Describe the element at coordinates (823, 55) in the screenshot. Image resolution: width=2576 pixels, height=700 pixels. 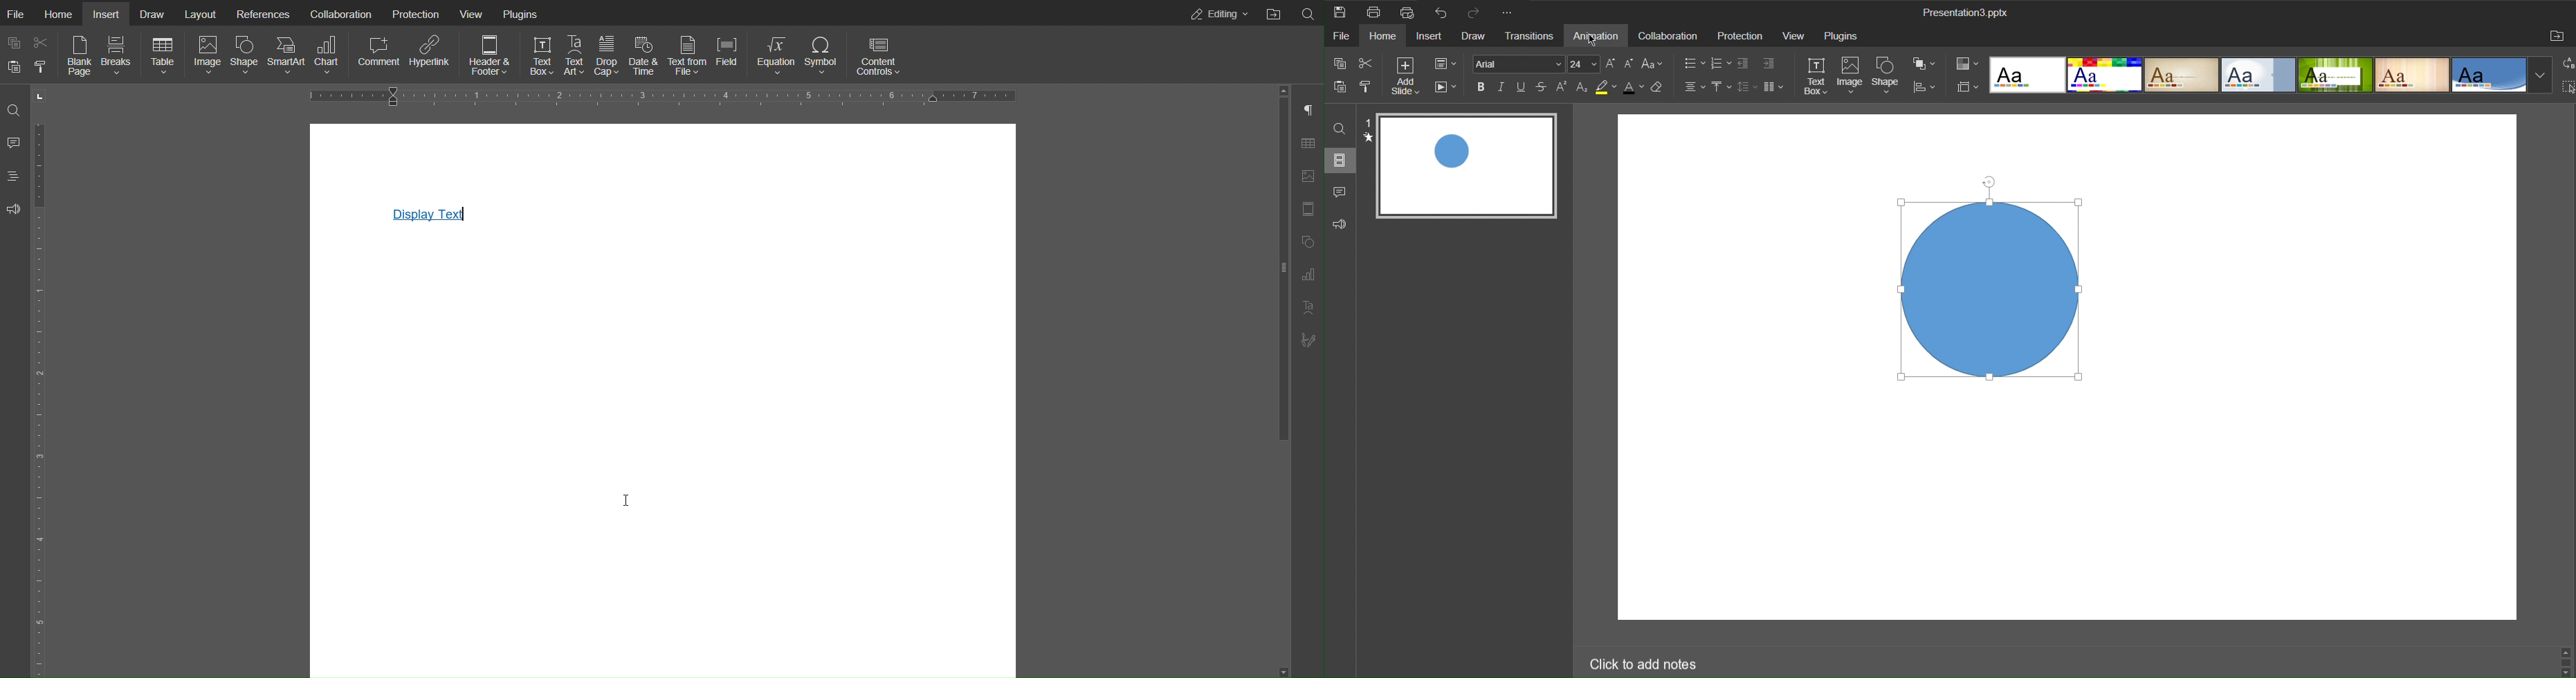
I see `Symbol` at that location.